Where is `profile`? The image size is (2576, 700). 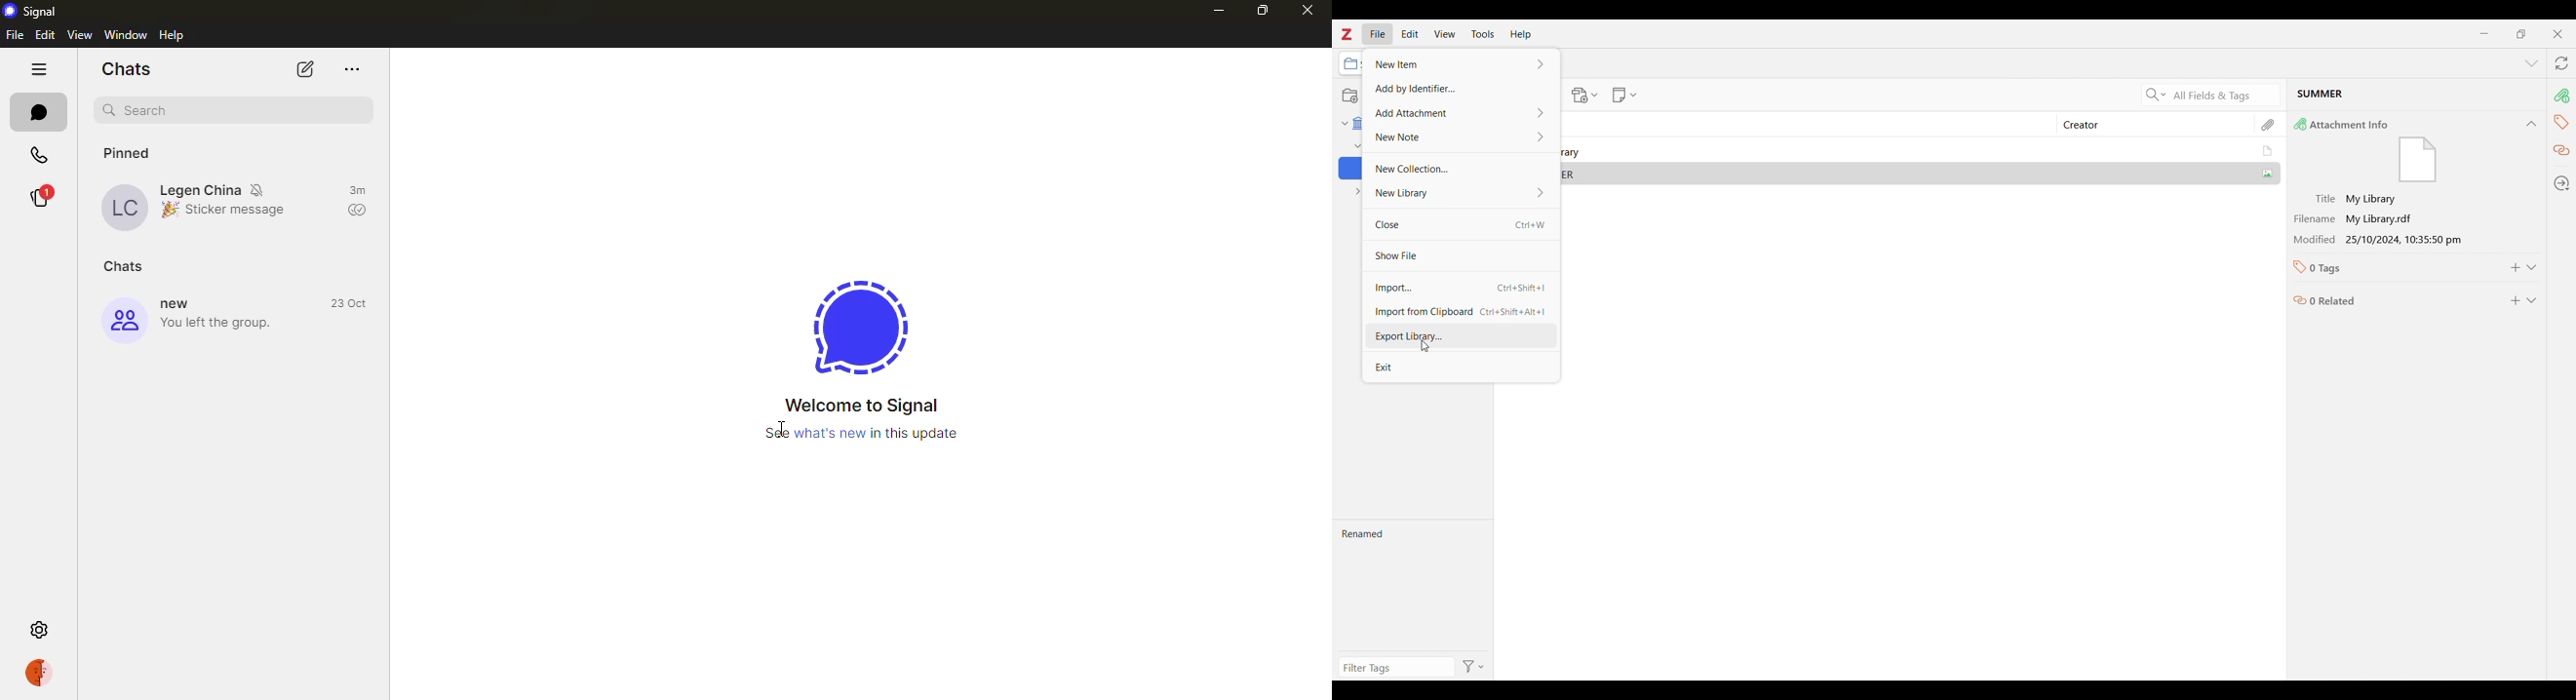
profile is located at coordinates (37, 671).